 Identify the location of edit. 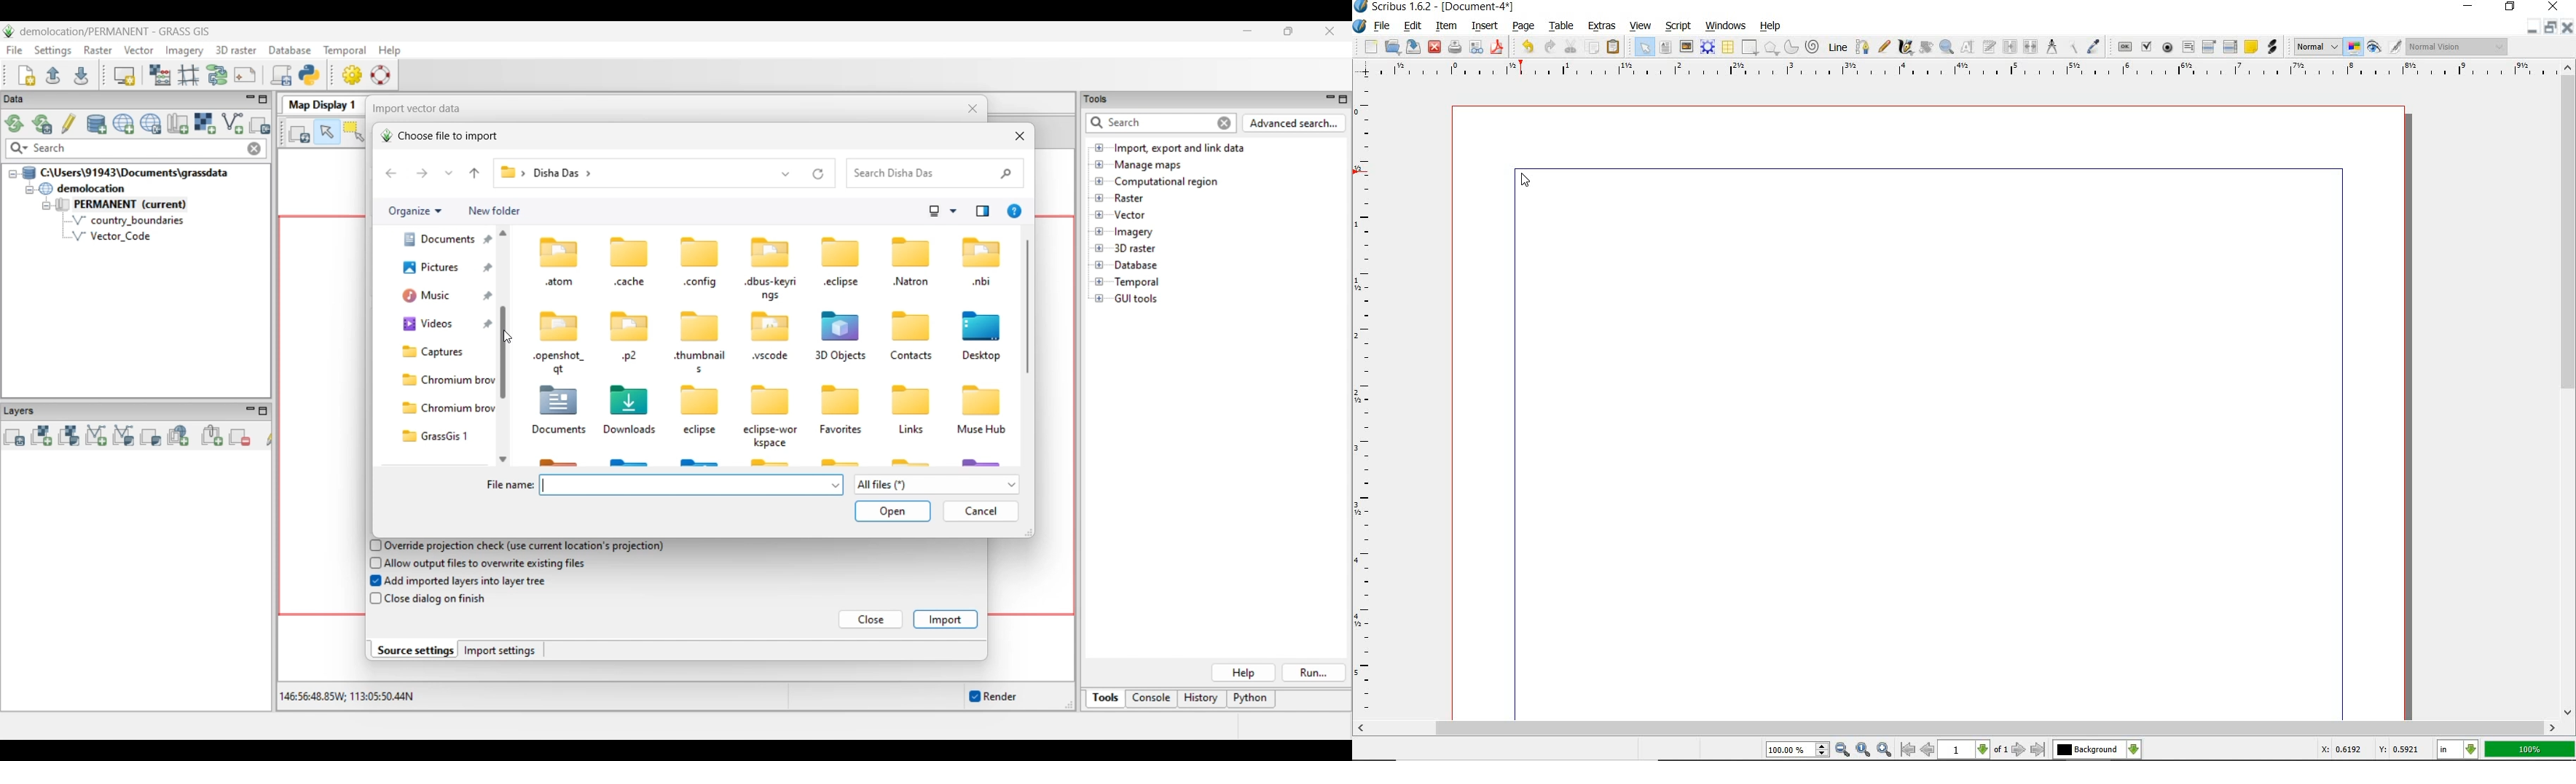
(1413, 26).